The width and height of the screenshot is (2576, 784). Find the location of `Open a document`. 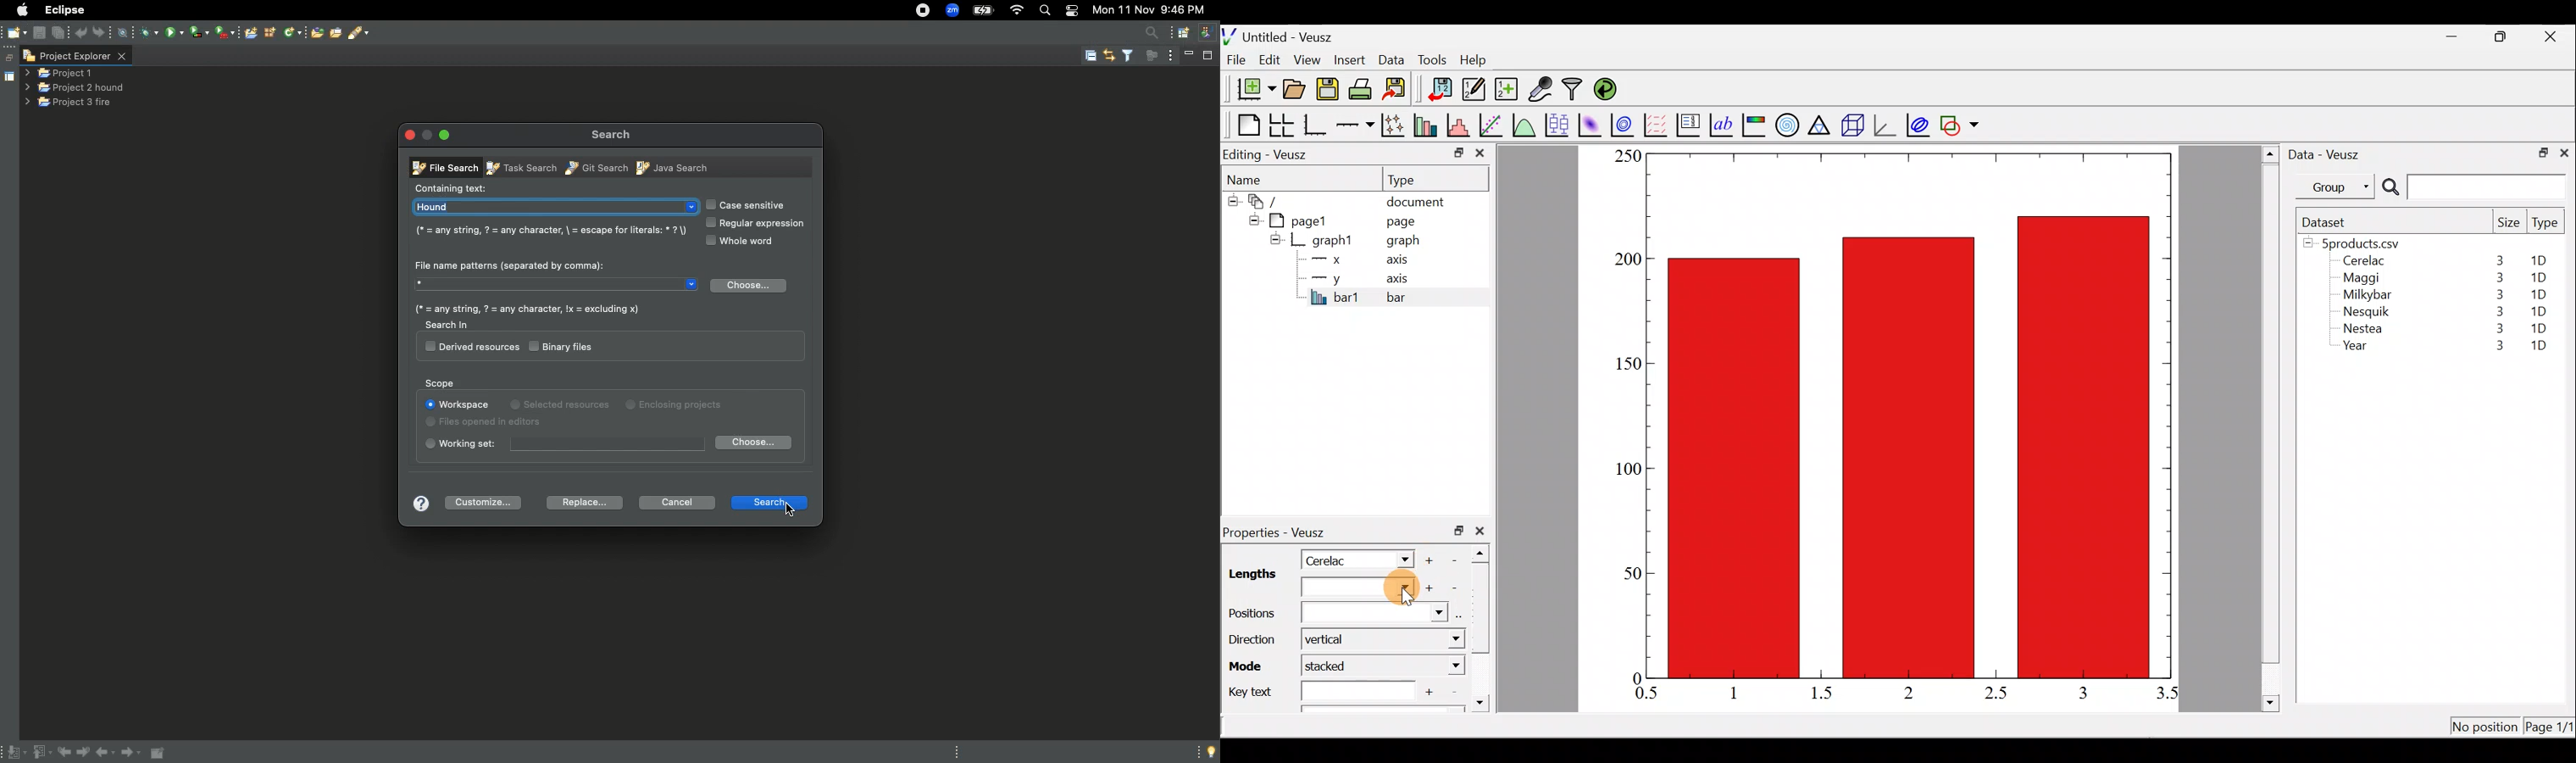

Open a document is located at coordinates (1296, 90).